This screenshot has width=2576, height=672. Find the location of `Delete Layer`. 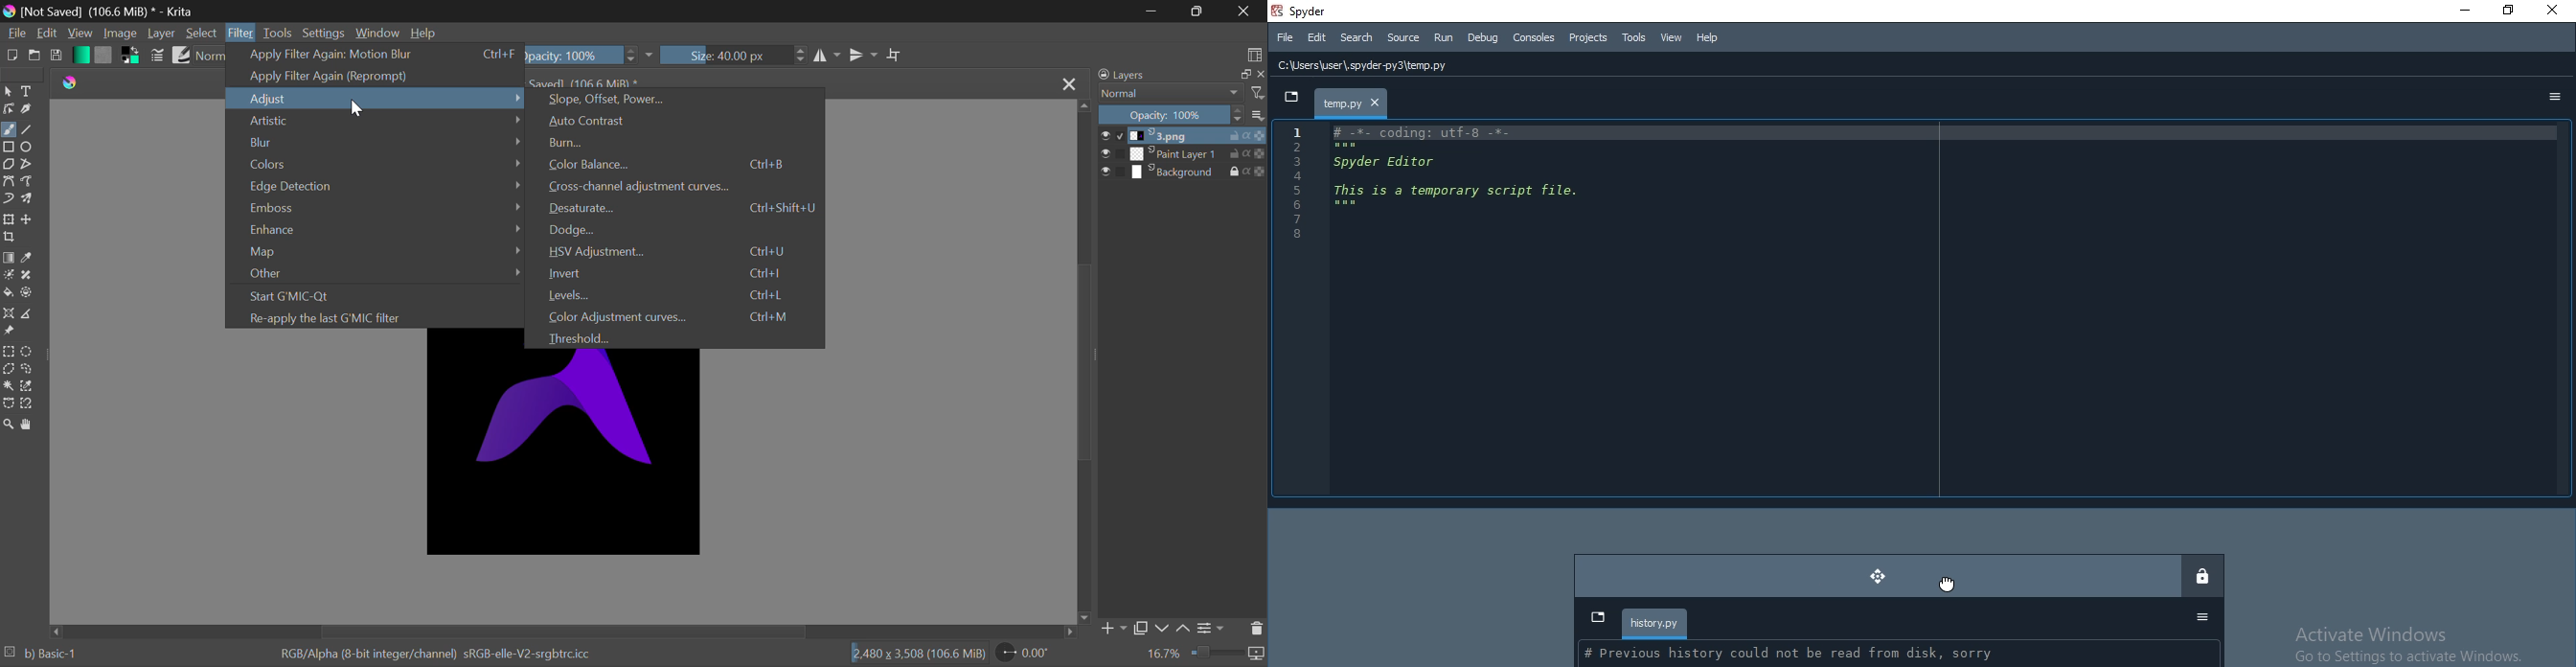

Delete Layer is located at coordinates (1256, 628).